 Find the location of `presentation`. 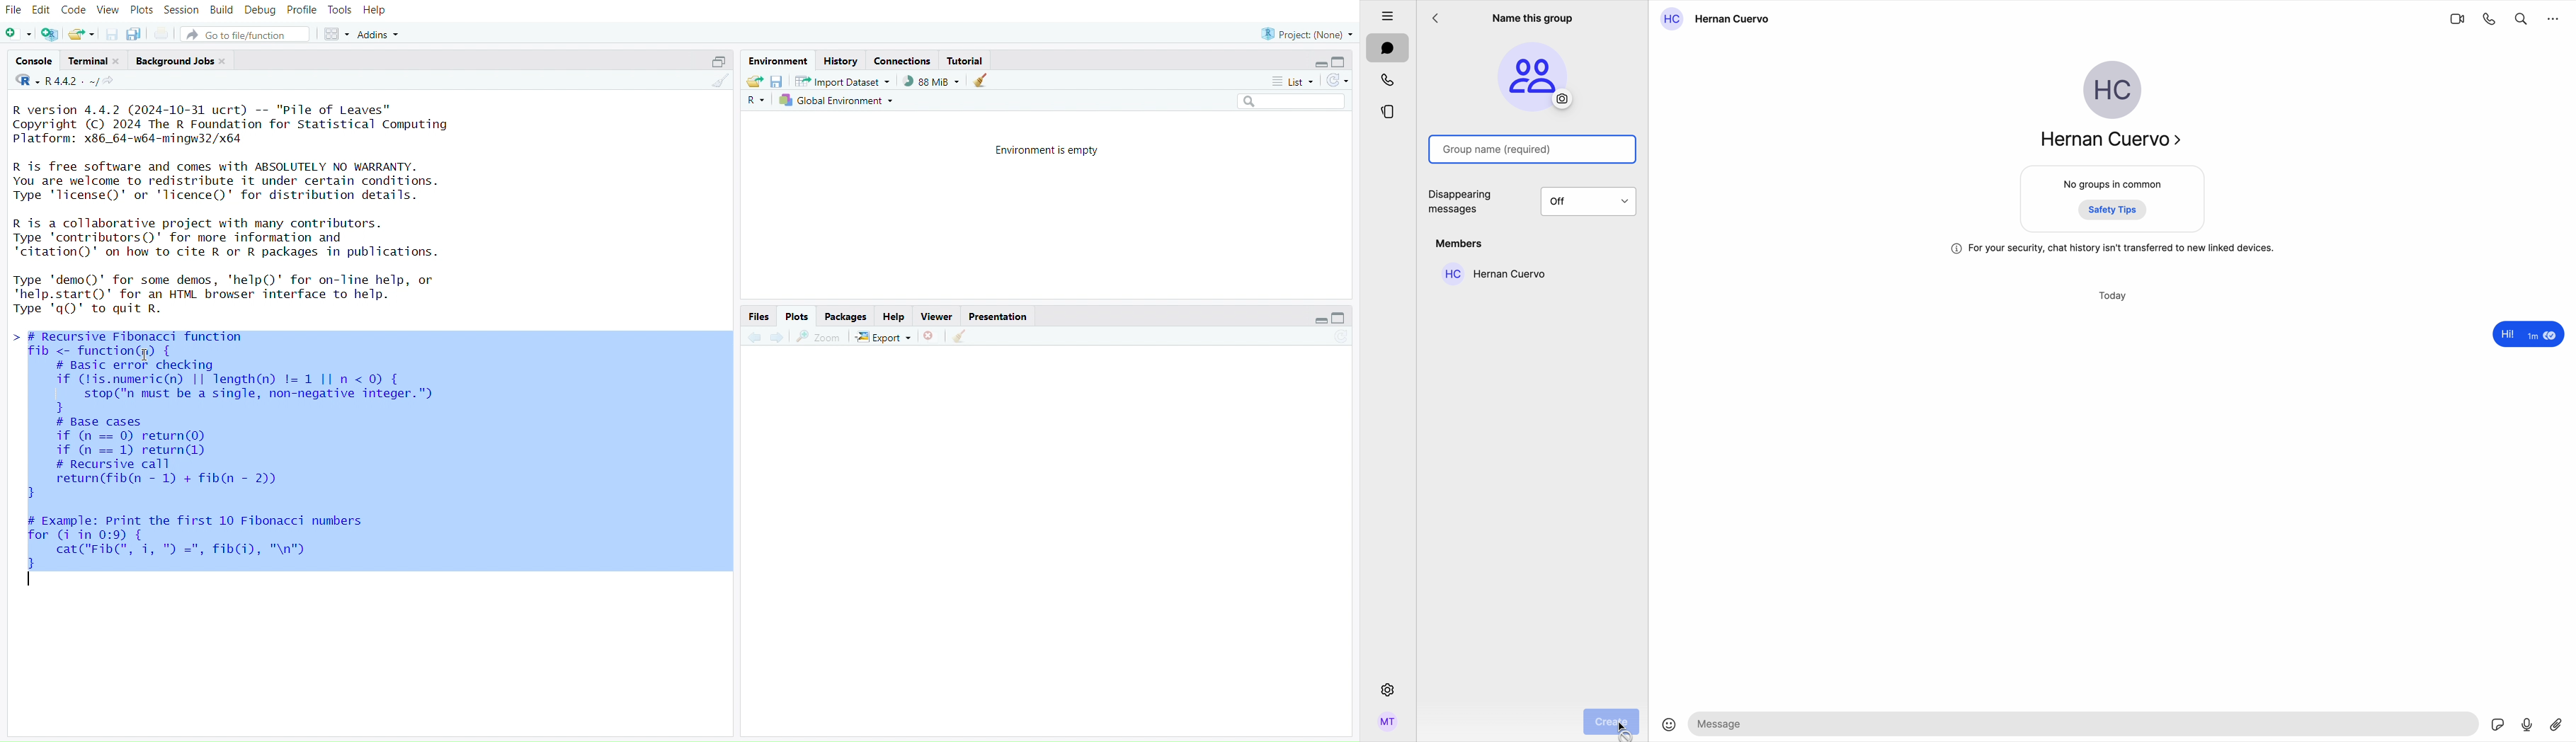

presentation is located at coordinates (998, 317).